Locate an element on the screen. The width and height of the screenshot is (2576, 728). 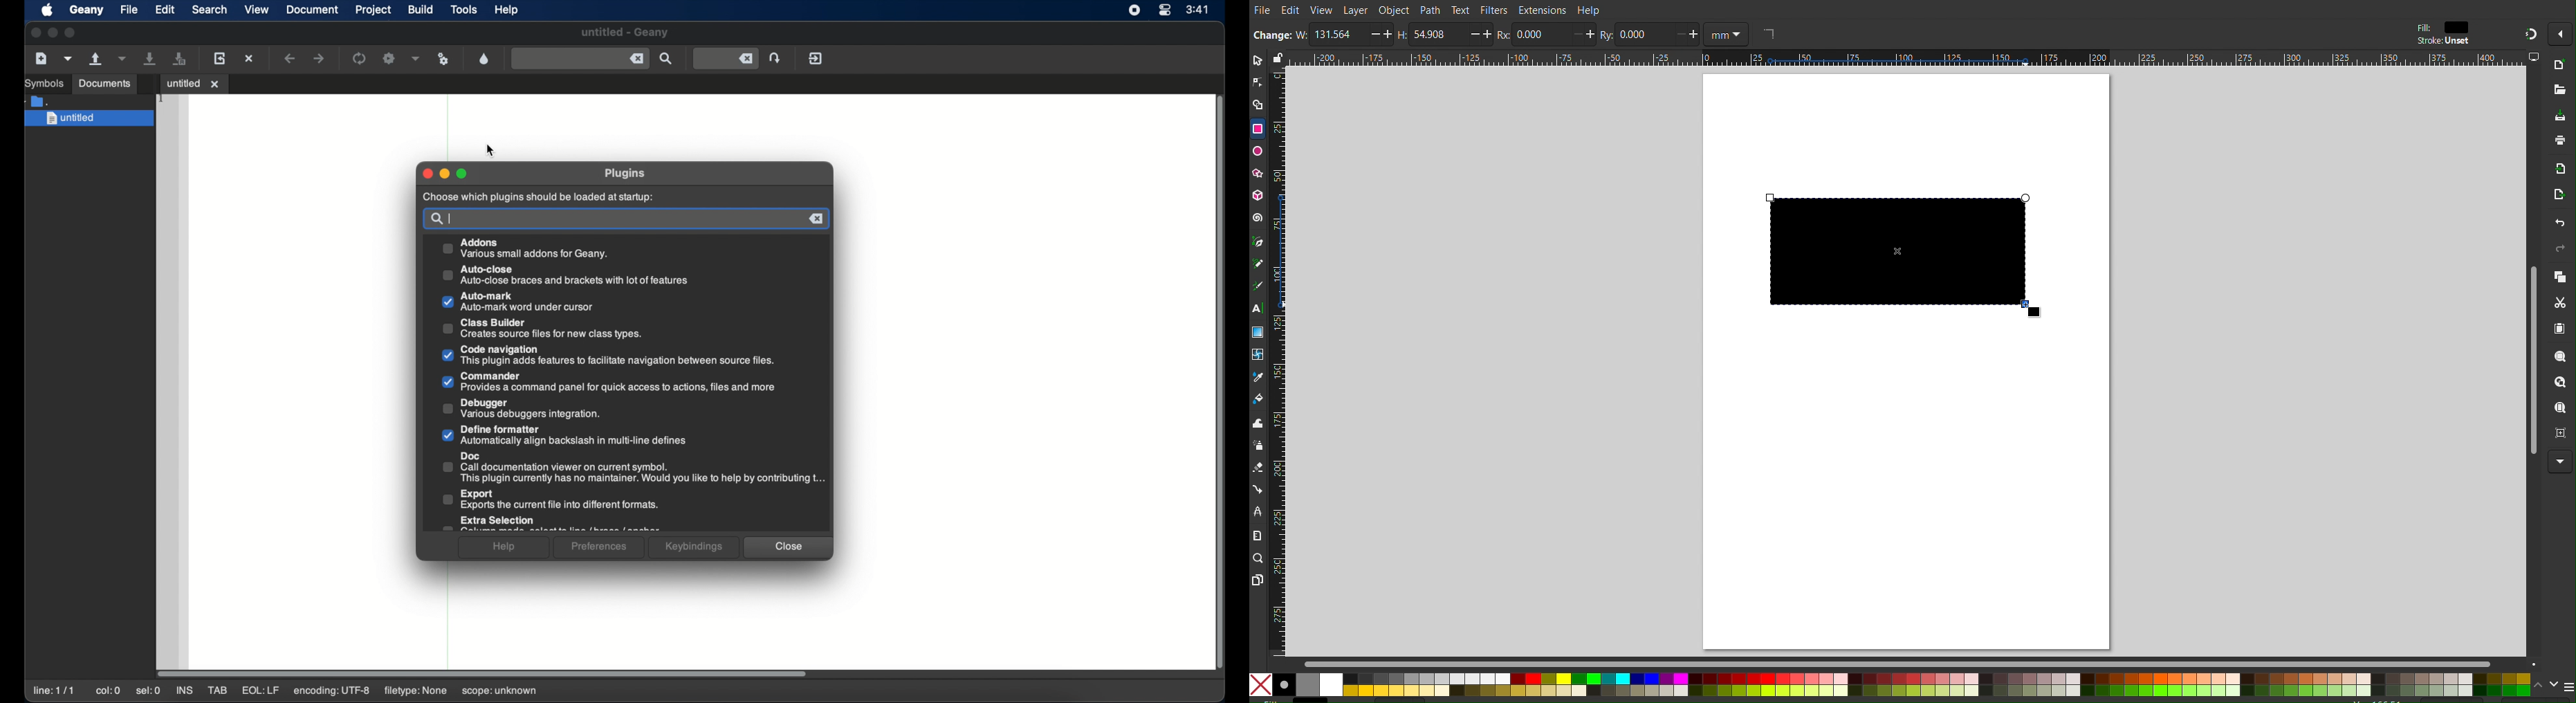
Text is located at coordinates (1460, 10).